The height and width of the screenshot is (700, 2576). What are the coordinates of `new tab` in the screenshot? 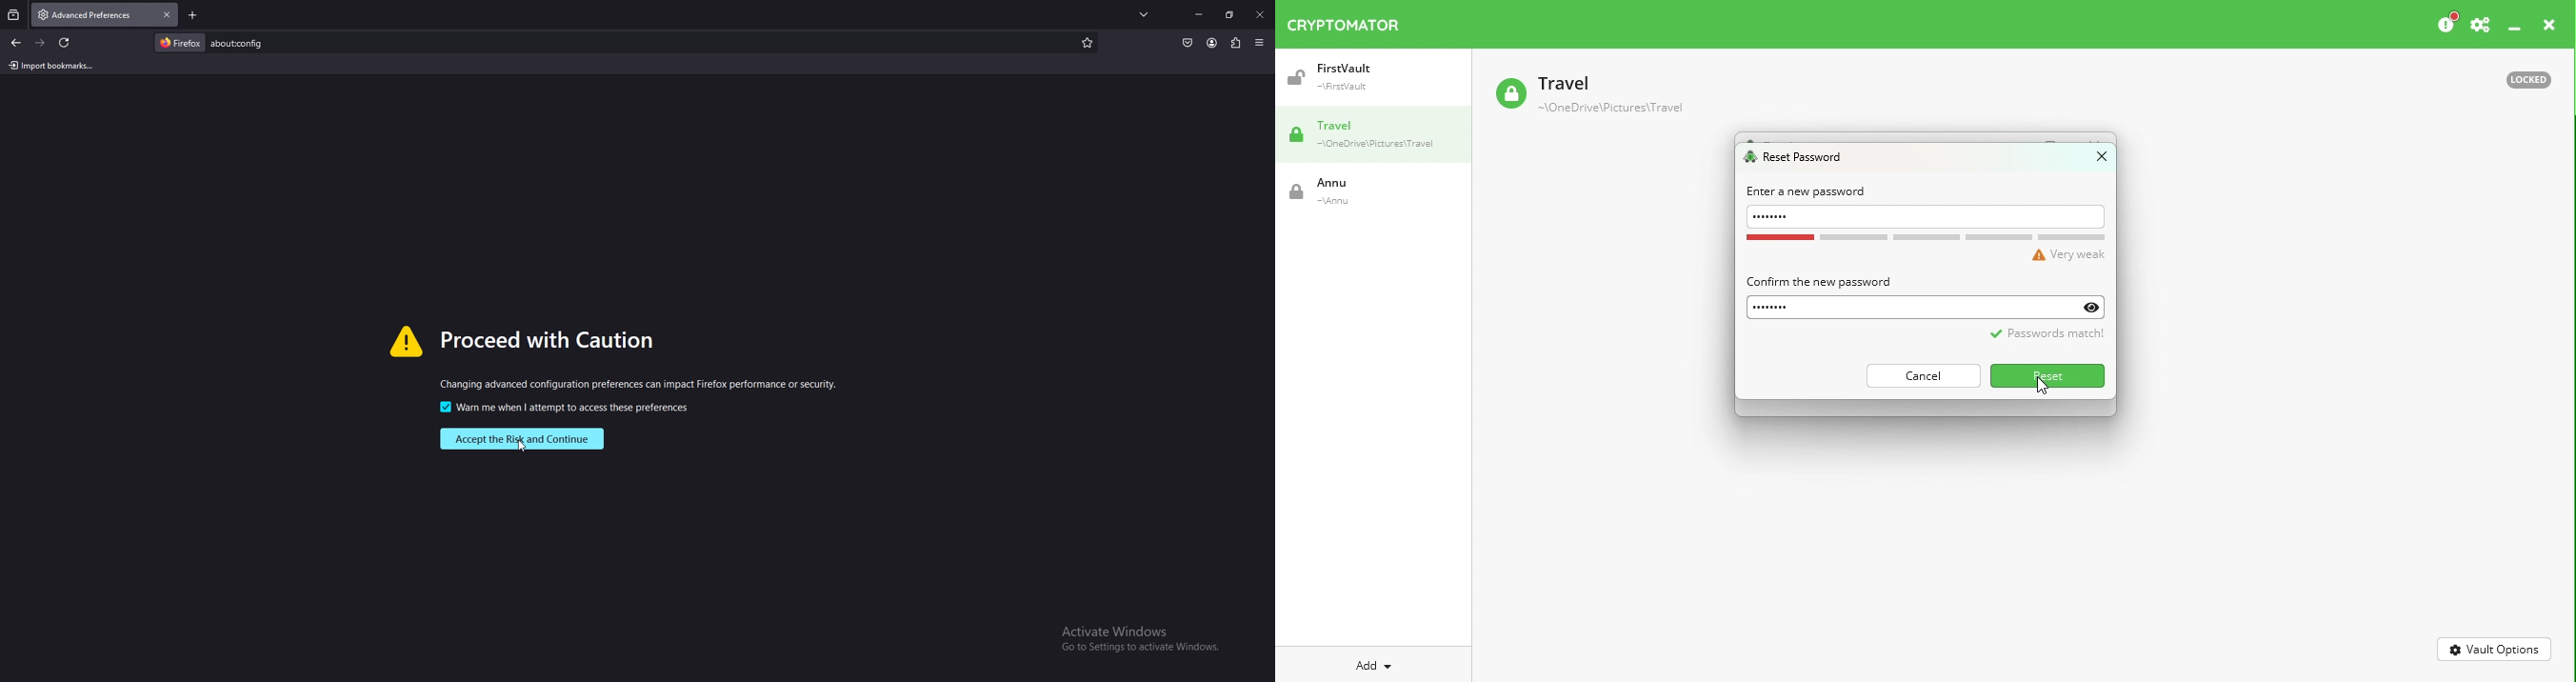 It's located at (195, 15).